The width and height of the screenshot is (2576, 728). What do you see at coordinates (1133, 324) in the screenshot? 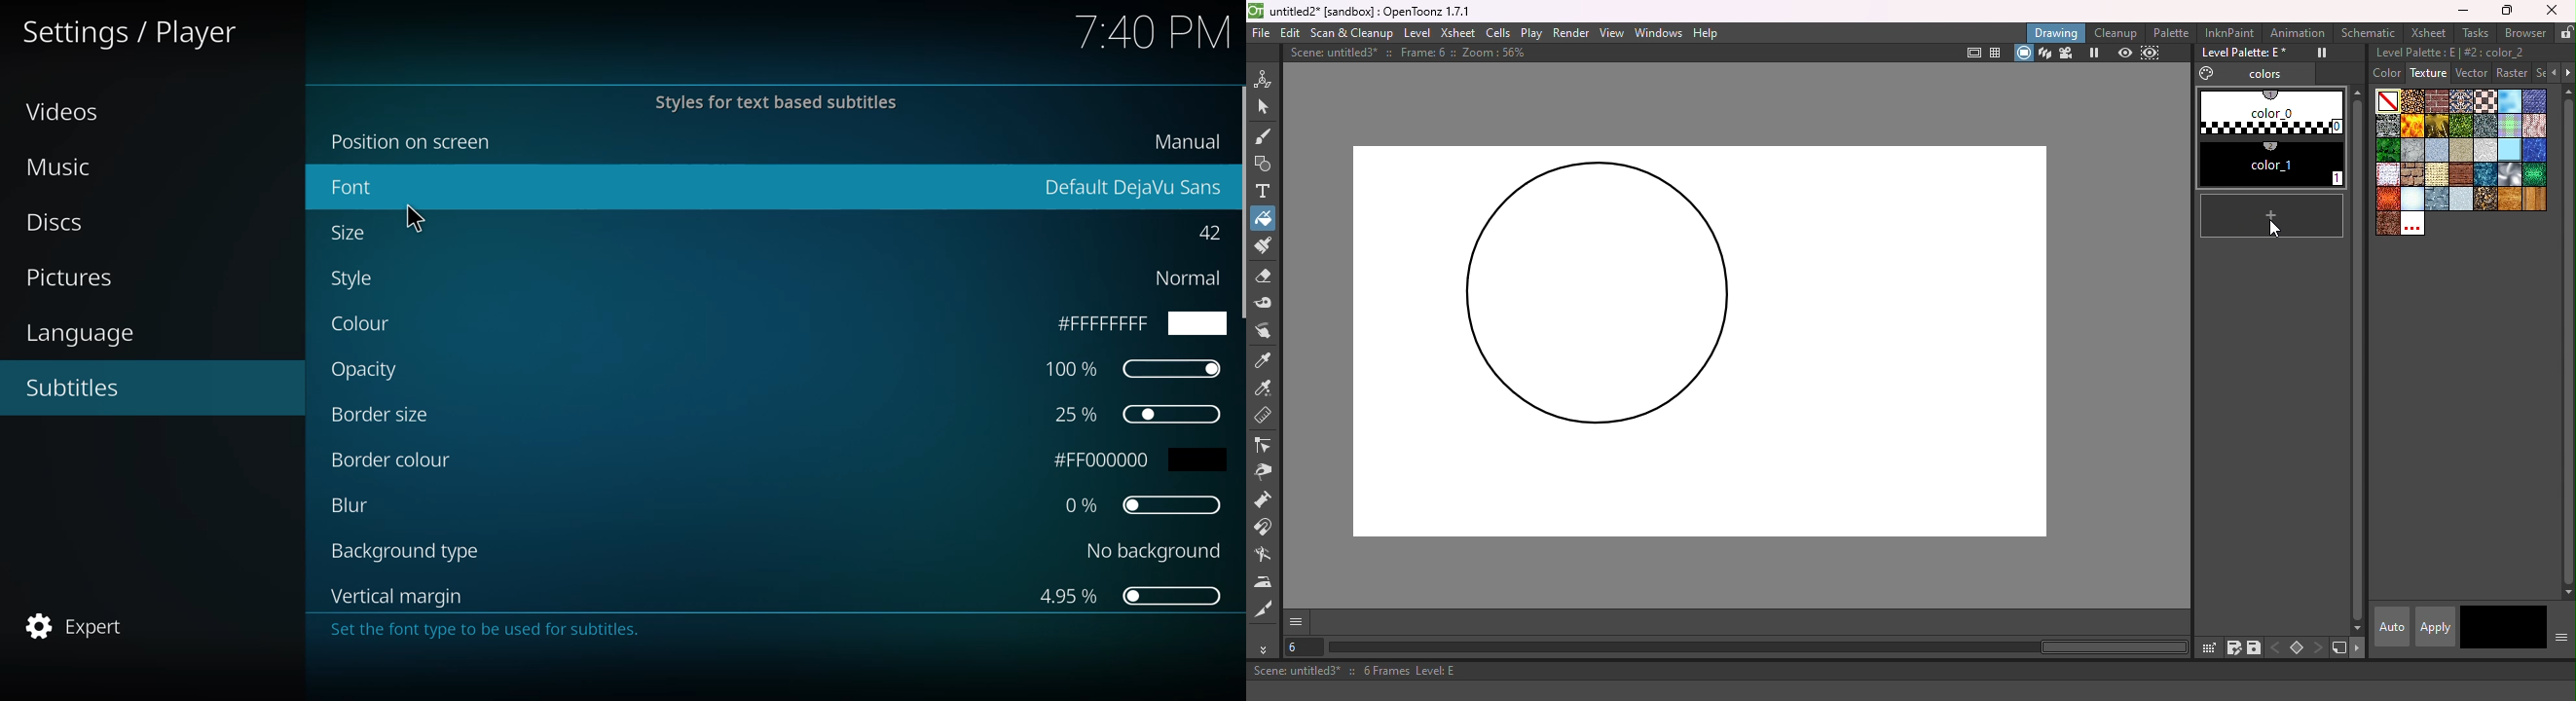
I see `ffff` at bounding box center [1133, 324].